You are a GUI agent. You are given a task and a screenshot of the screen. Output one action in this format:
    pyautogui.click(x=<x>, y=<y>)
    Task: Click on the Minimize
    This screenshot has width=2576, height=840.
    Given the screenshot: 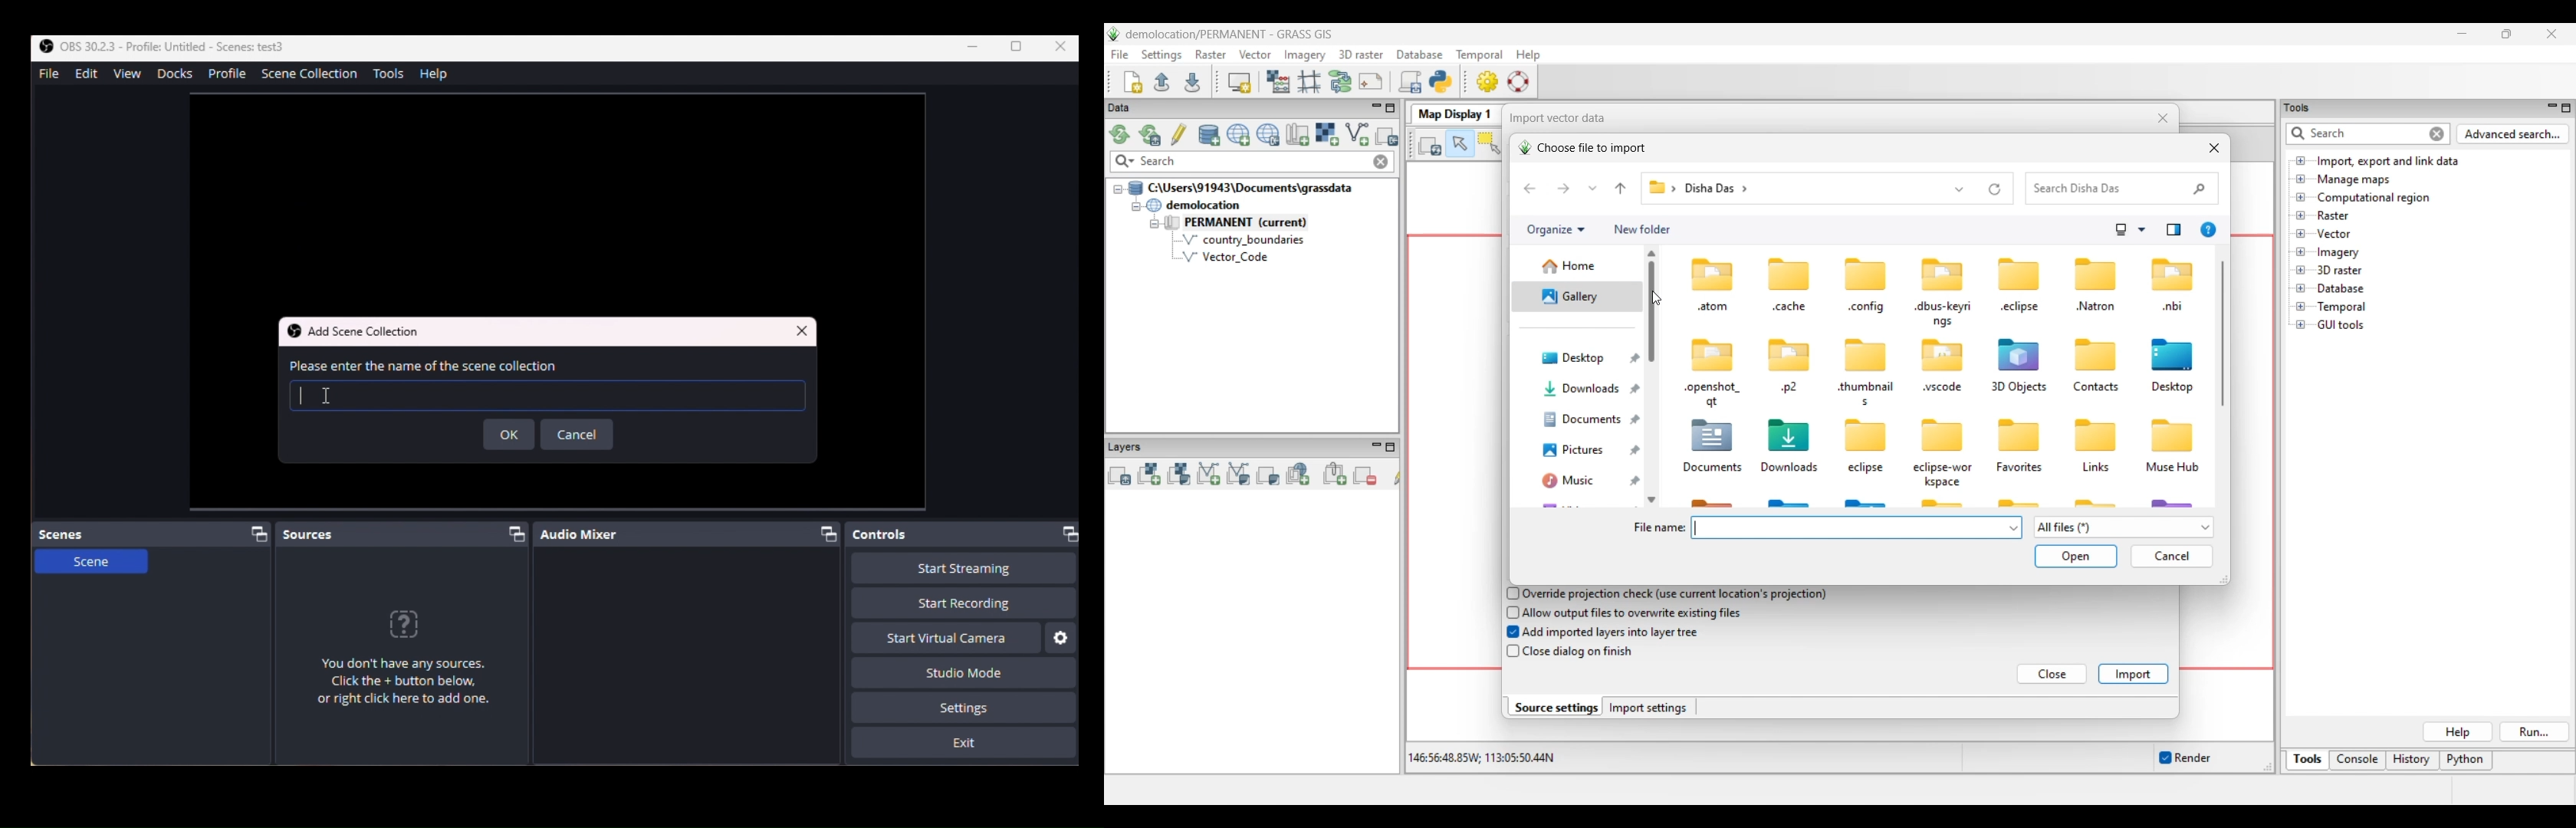 What is the action you would take?
    pyautogui.click(x=975, y=48)
    